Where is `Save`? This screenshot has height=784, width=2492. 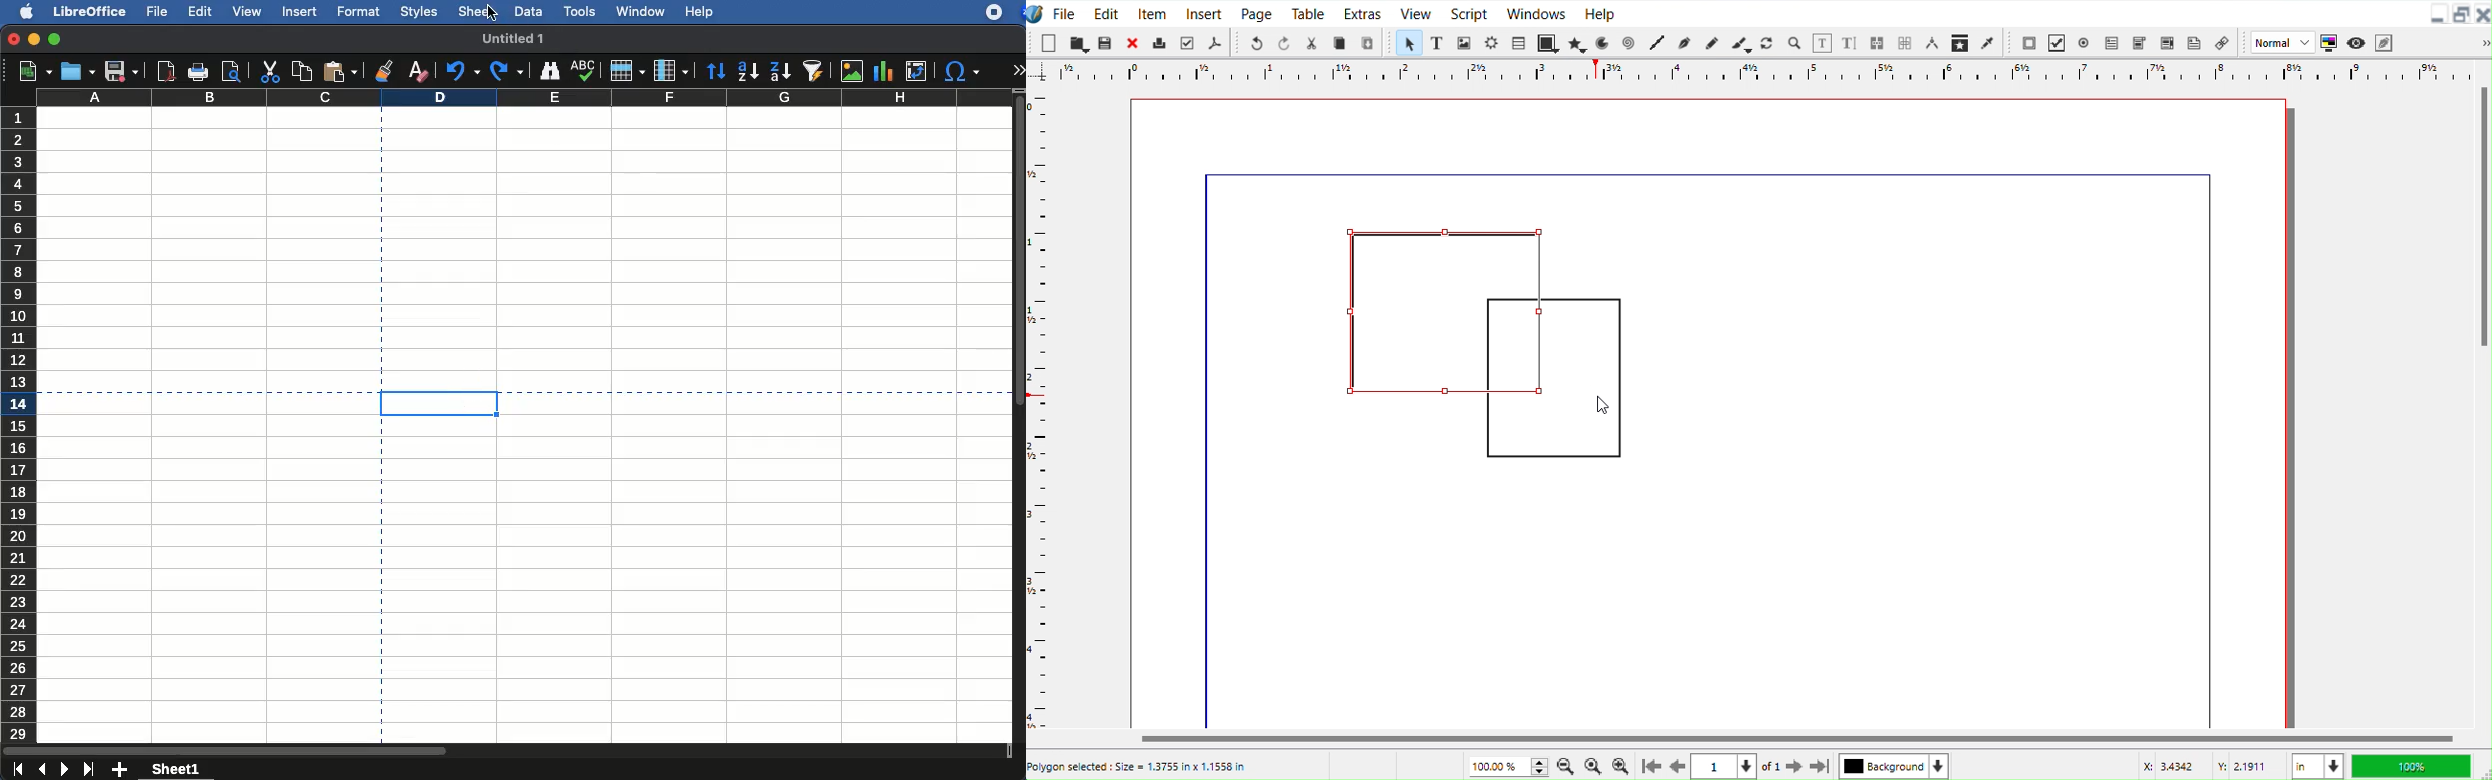
Save is located at coordinates (1106, 41).